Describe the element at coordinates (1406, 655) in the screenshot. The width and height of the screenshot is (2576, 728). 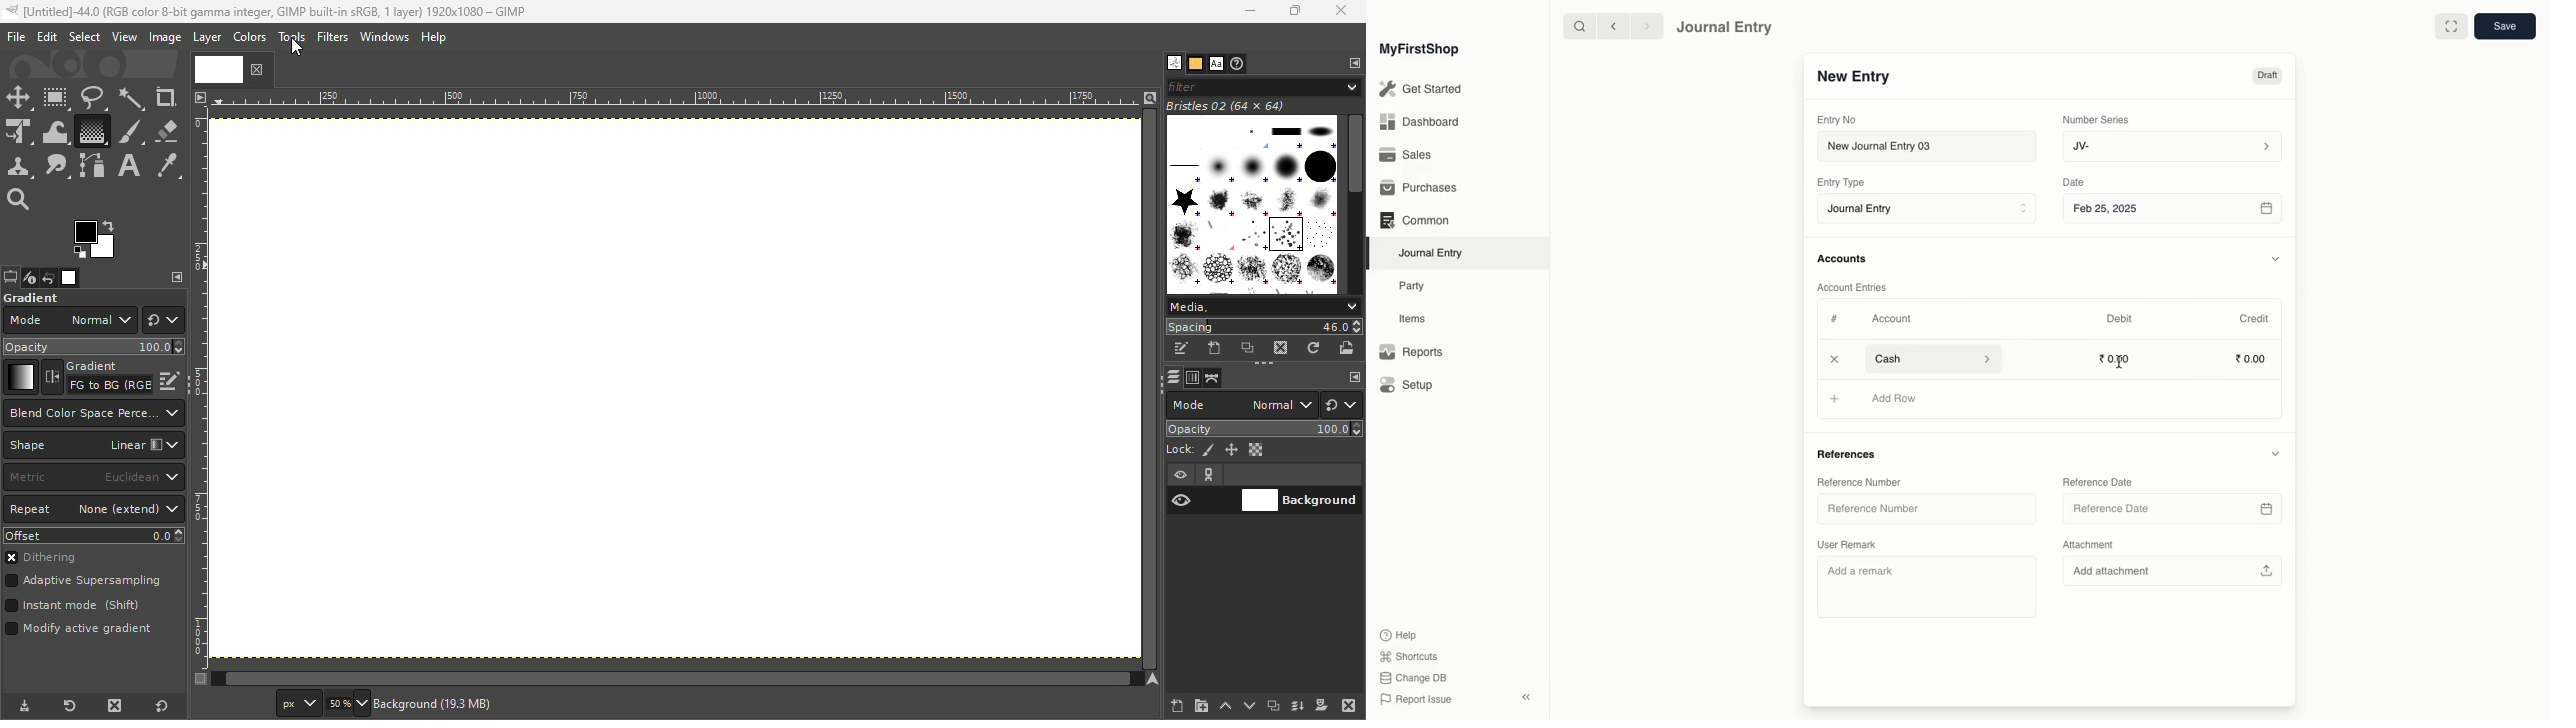
I see `Shortcuts` at that location.